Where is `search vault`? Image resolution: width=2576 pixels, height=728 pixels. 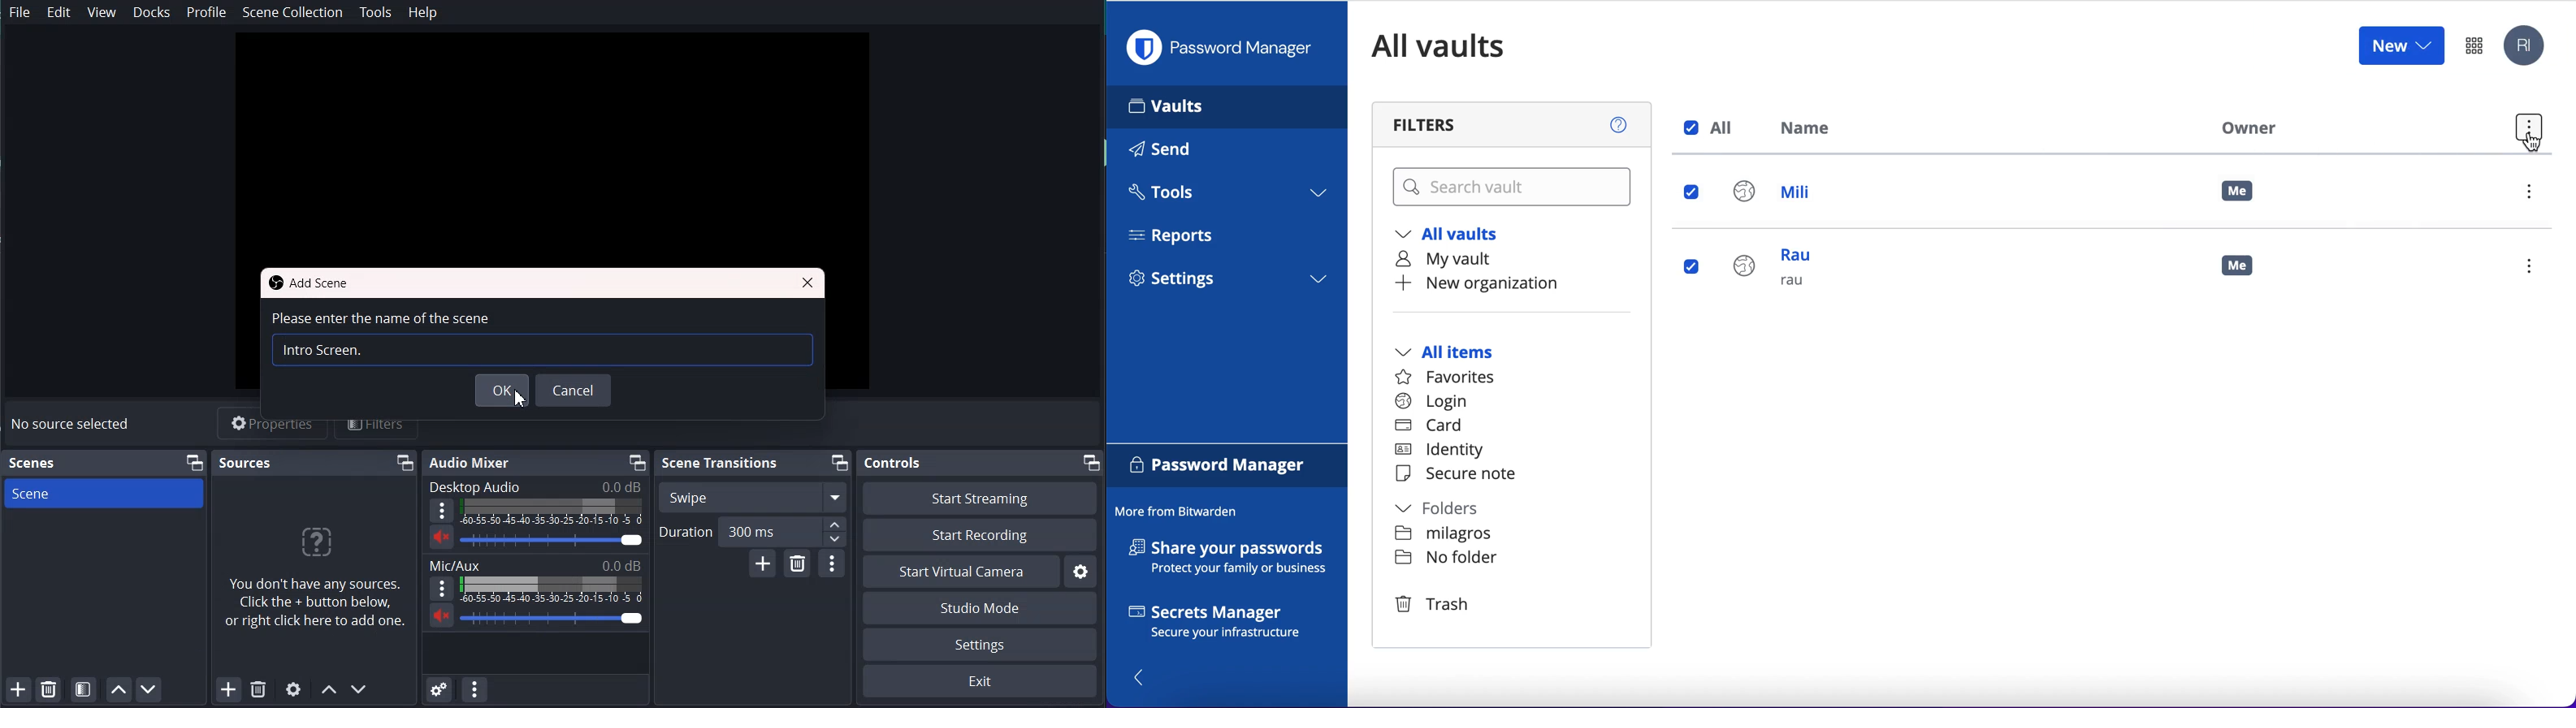 search vault is located at coordinates (1514, 188).